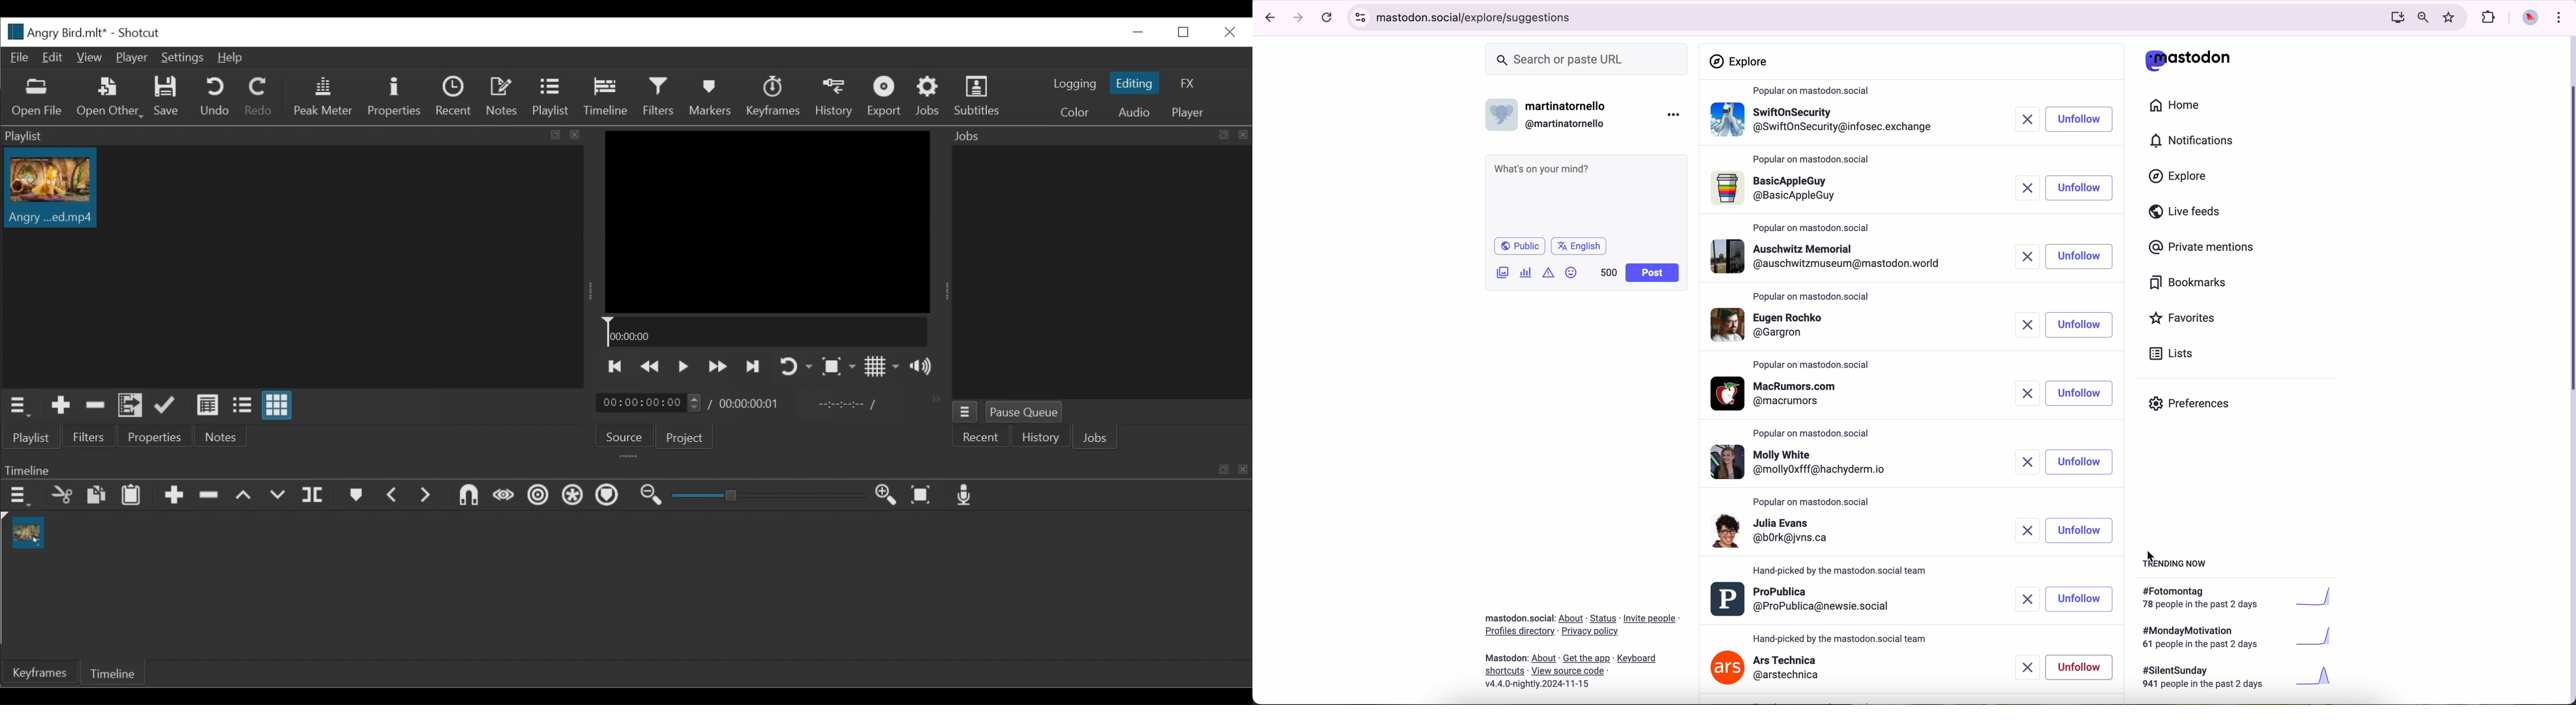 Image resolution: width=2576 pixels, height=728 pixels. What do you see at coordinates (282, 495) in the screenshot?
I see `down` at bounding box center [282, 495].